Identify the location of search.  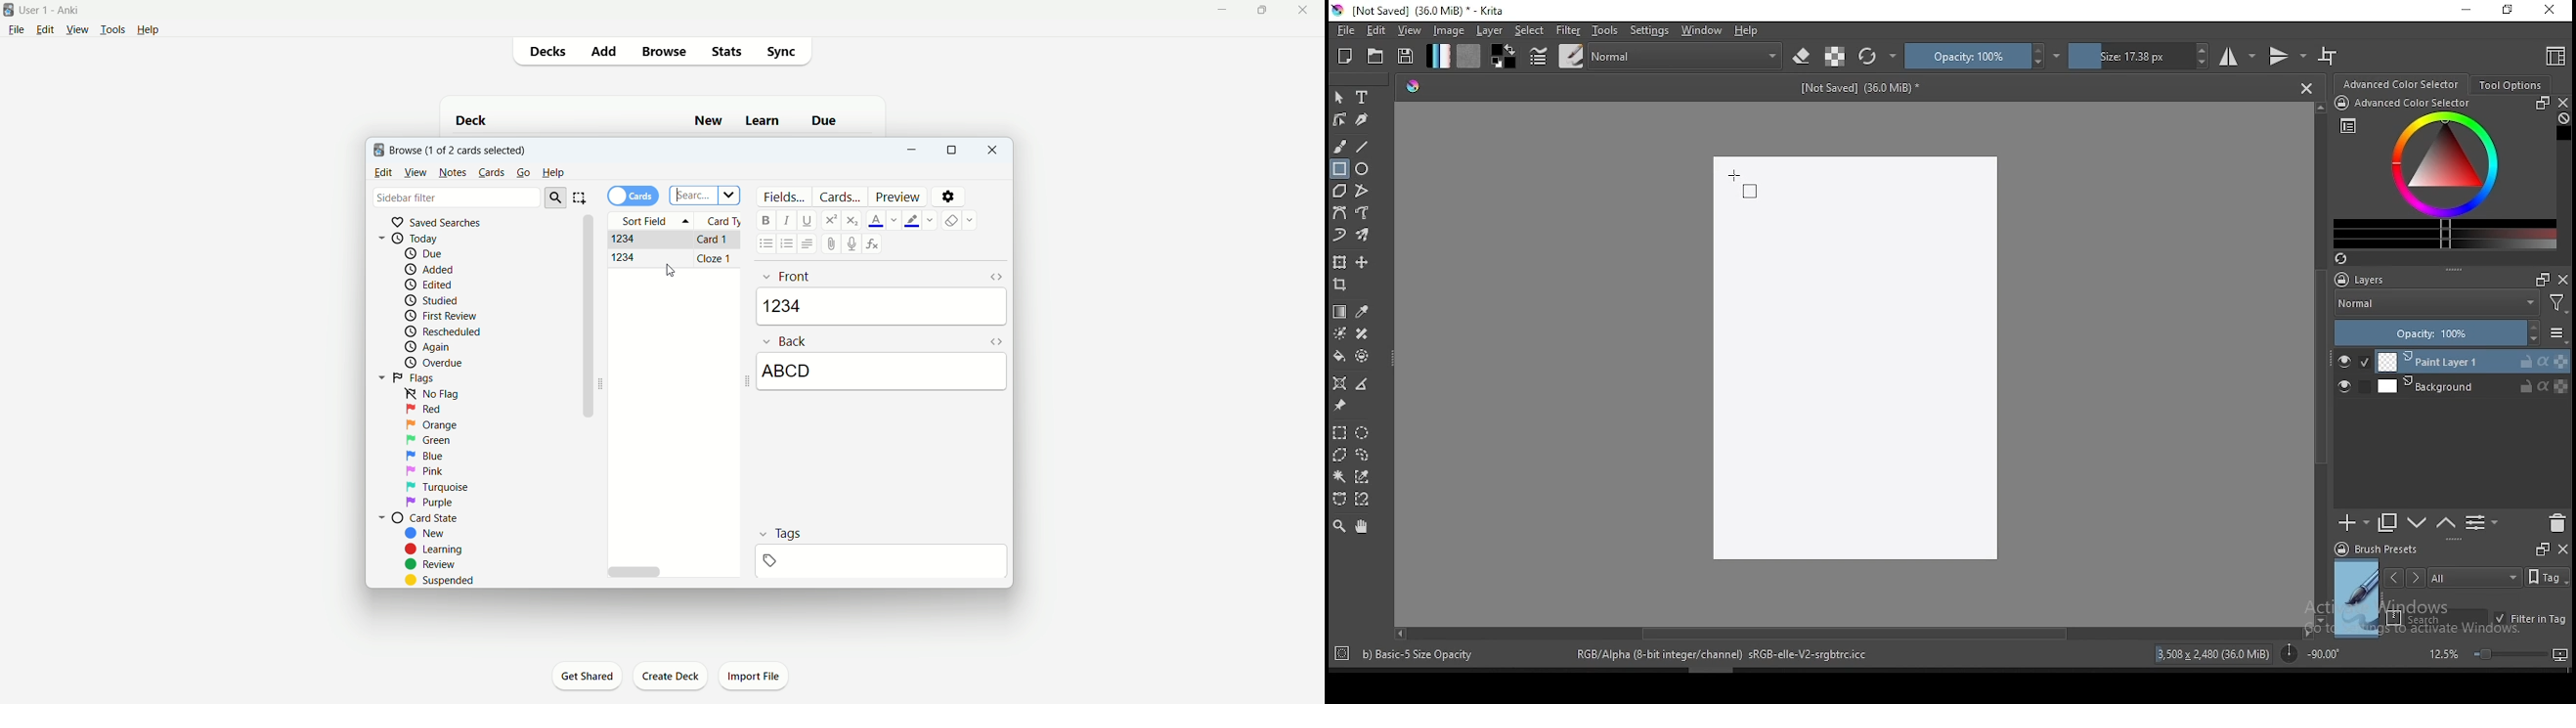
(694, 195).